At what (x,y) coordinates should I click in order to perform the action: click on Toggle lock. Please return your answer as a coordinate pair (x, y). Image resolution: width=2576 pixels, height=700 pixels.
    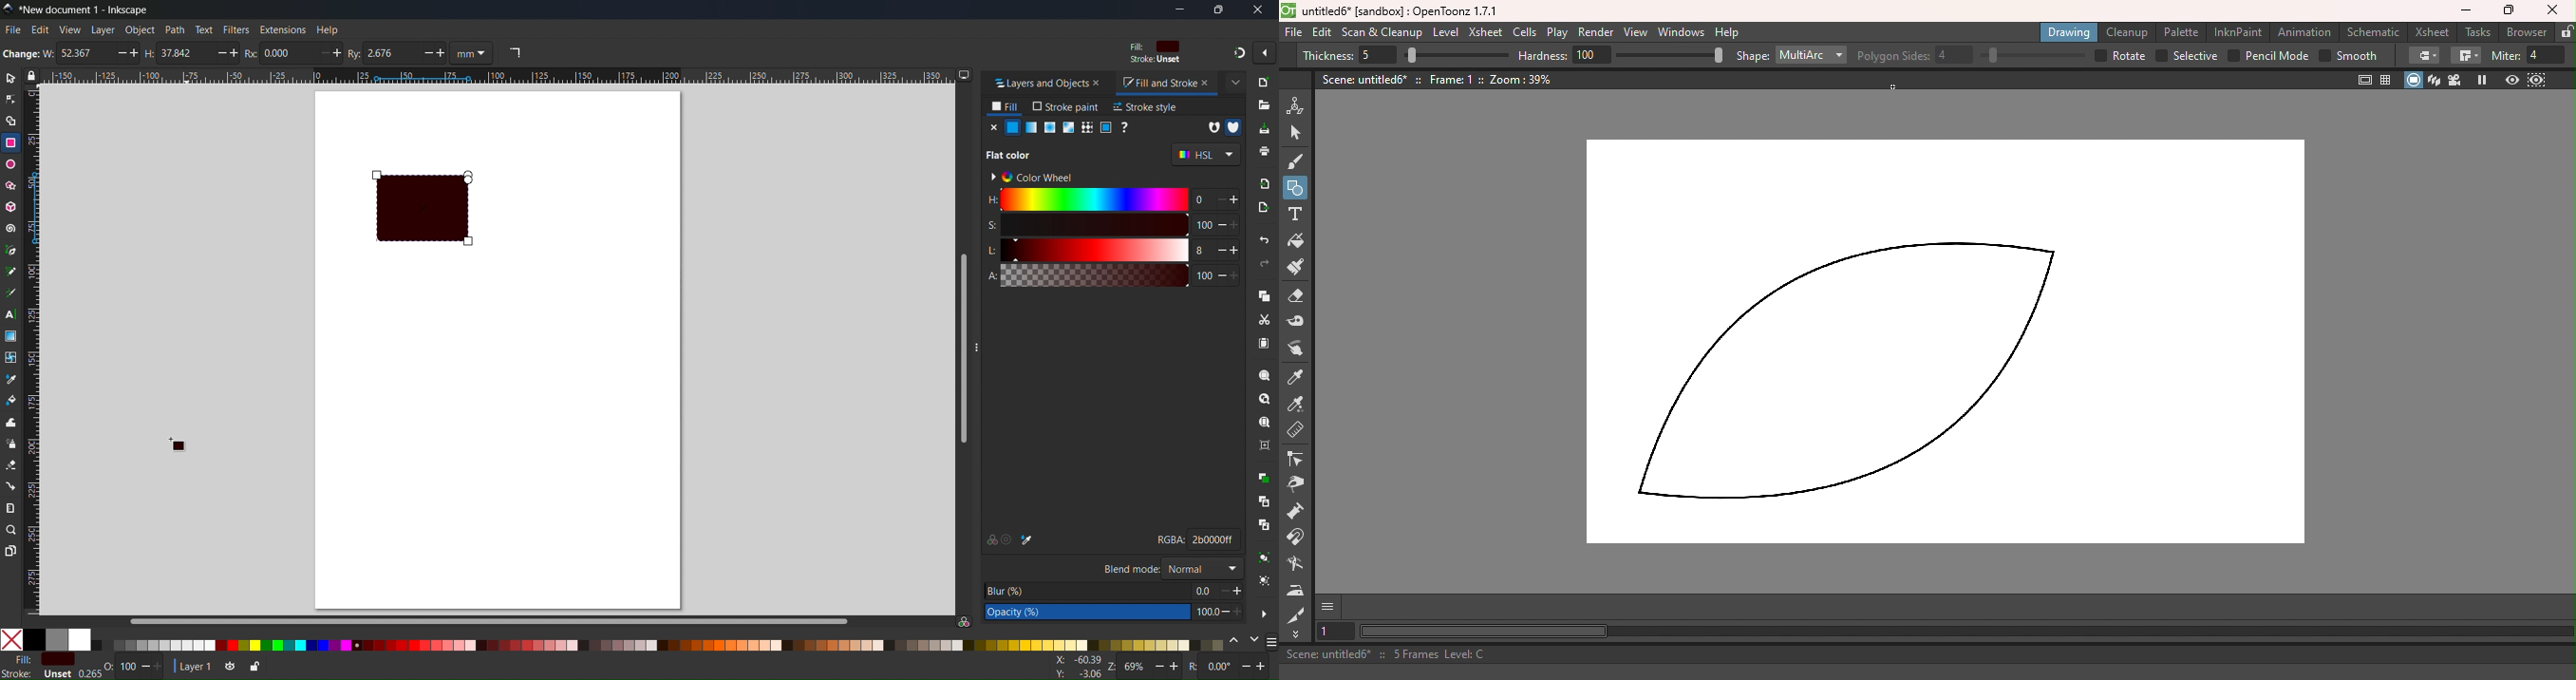
    Looking at the image, I should click on (35, 76).